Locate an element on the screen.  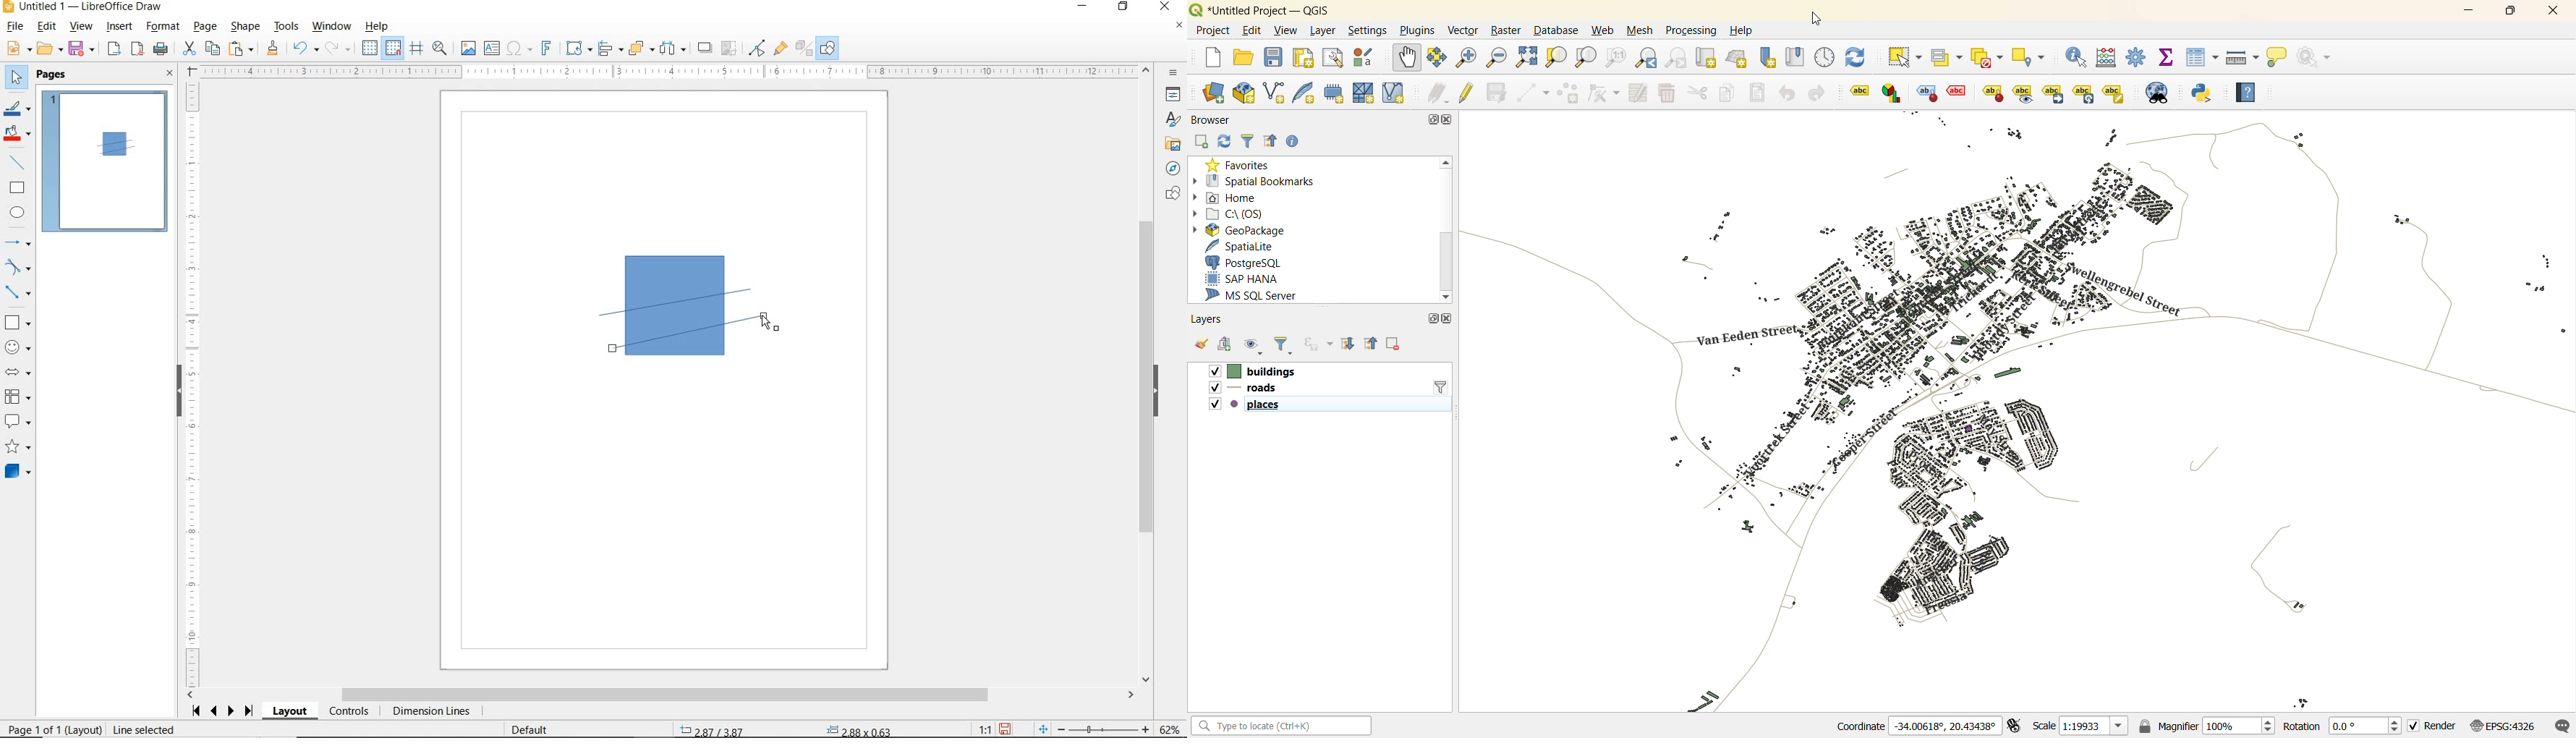
attributes table is located at coordinates (2203, 62).